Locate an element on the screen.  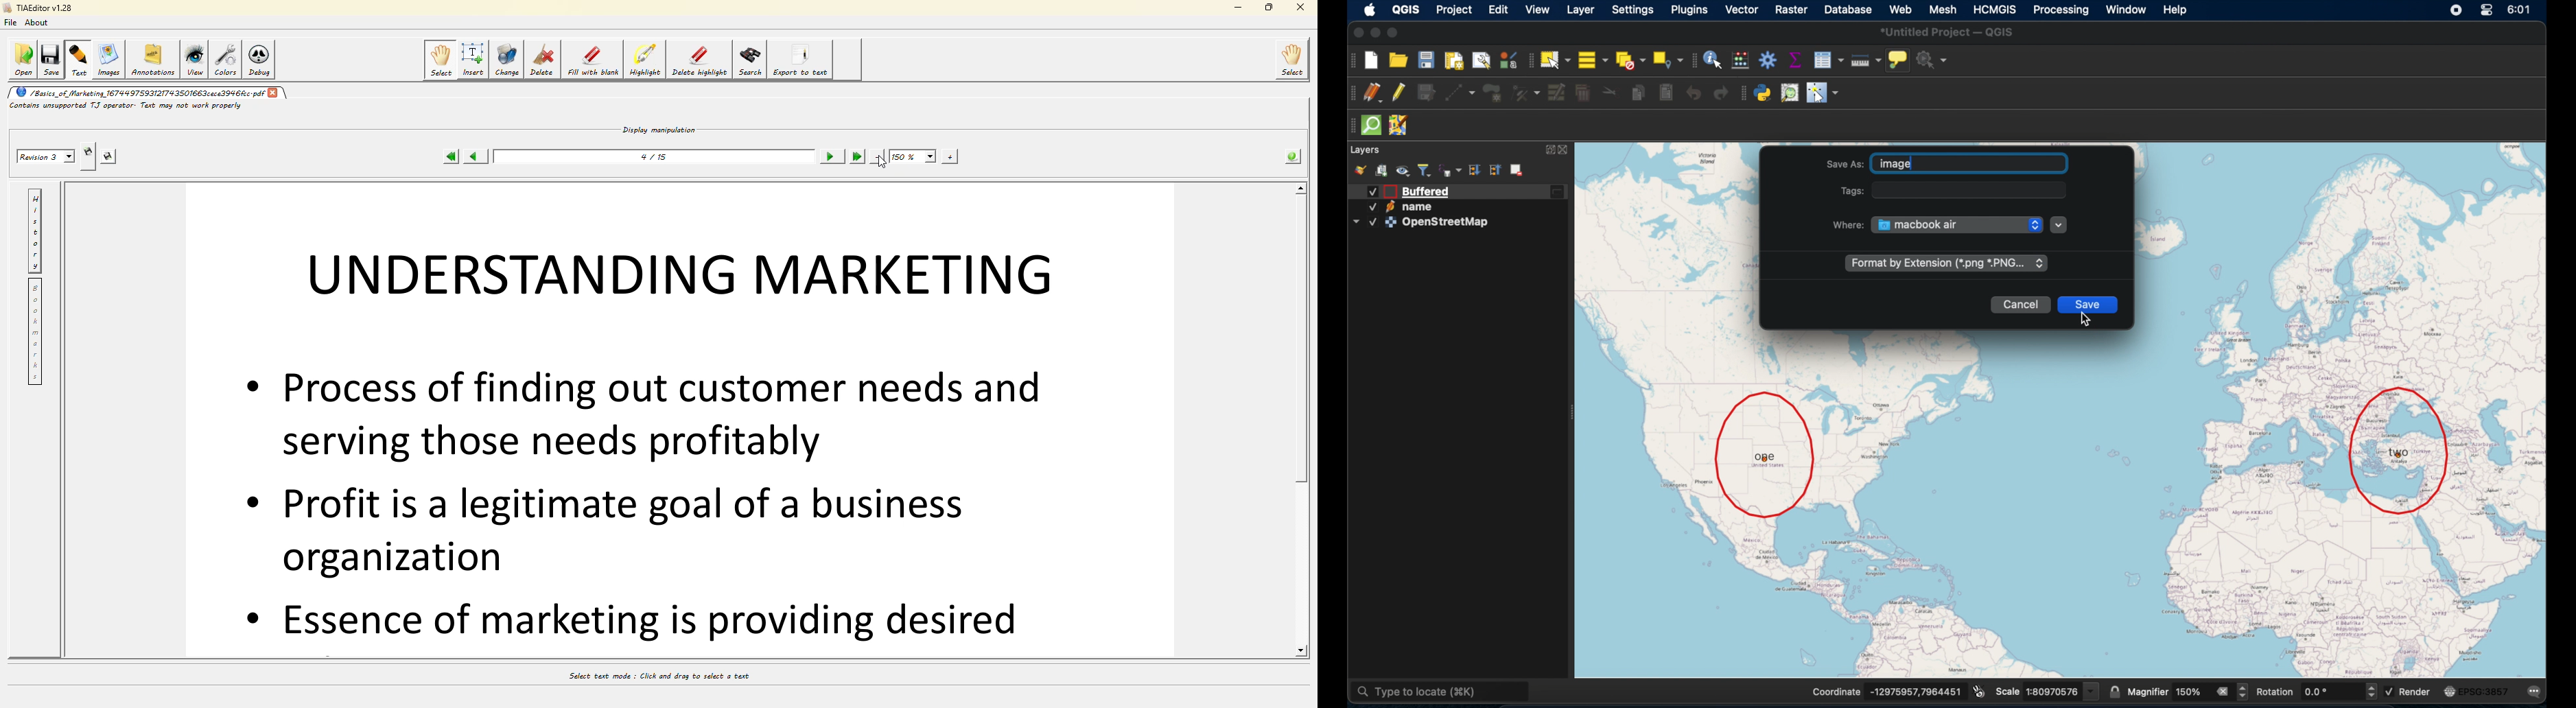
redo is located at coordinates (1721, 93).